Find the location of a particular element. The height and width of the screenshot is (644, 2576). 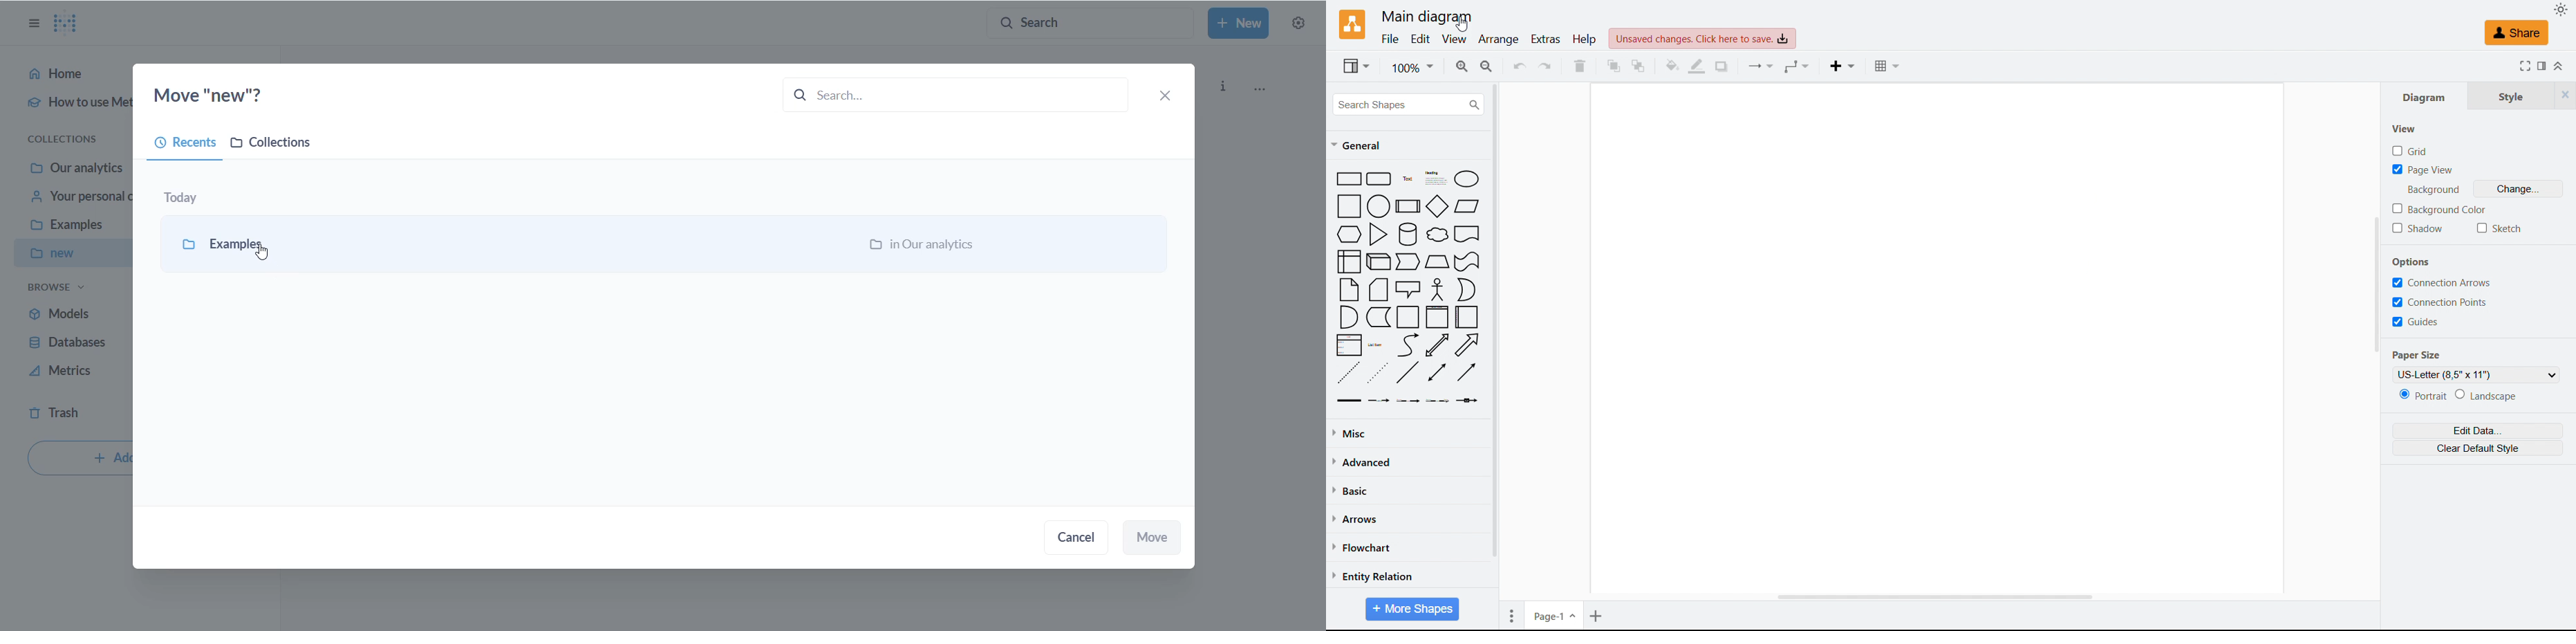

RECENTS is located at coordinates (180, 145).